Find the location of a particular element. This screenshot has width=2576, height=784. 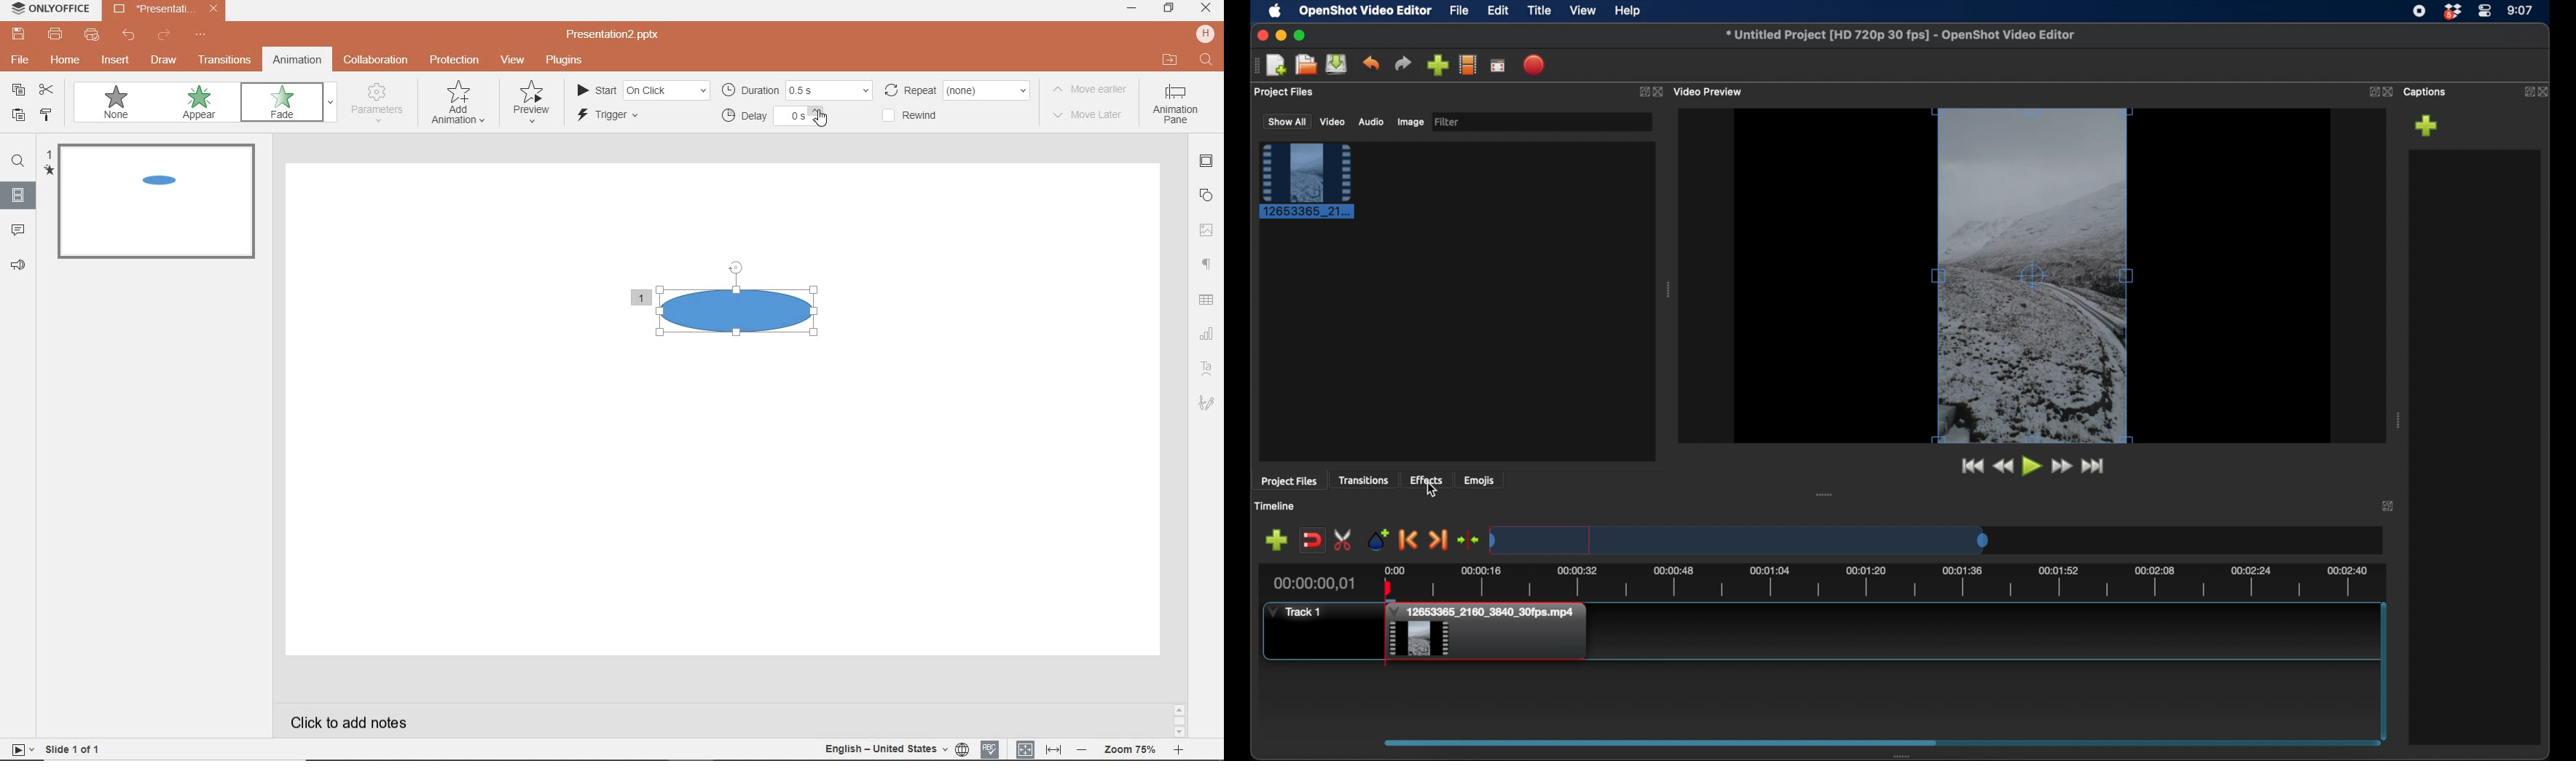

view is located at coordinates (513, 60).